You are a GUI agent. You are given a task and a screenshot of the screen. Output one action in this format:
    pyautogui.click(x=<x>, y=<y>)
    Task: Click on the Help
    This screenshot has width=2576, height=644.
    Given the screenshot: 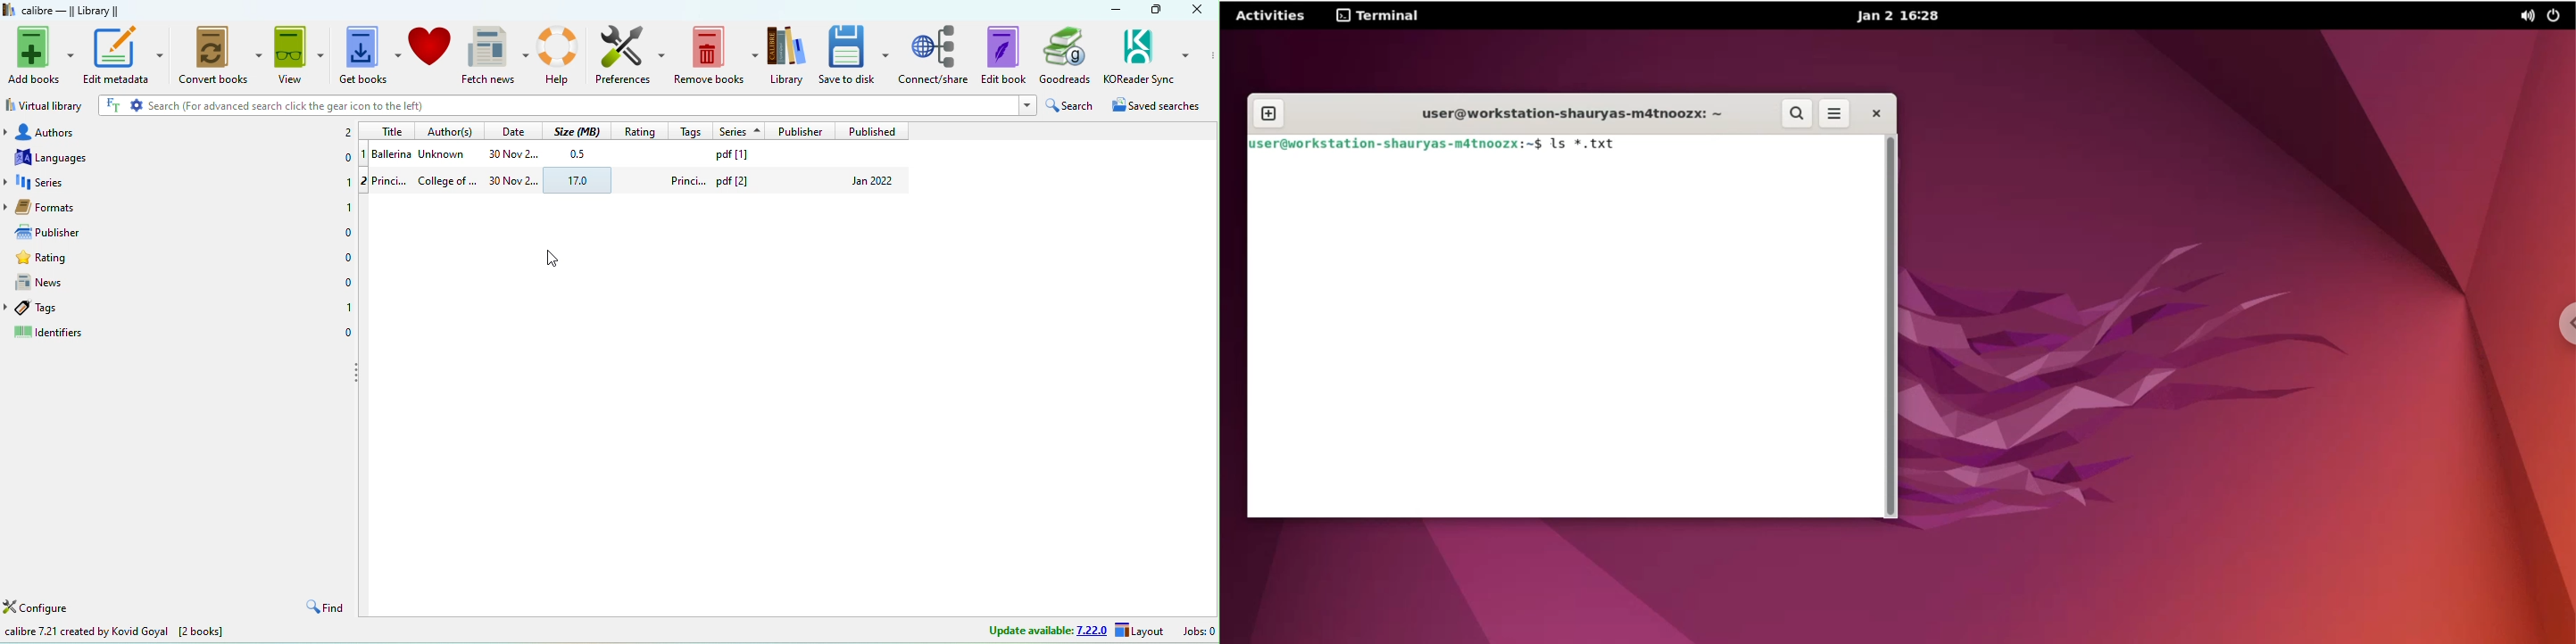 What is the action you would take?
    pyautogui.click(x=561, y=54)
    